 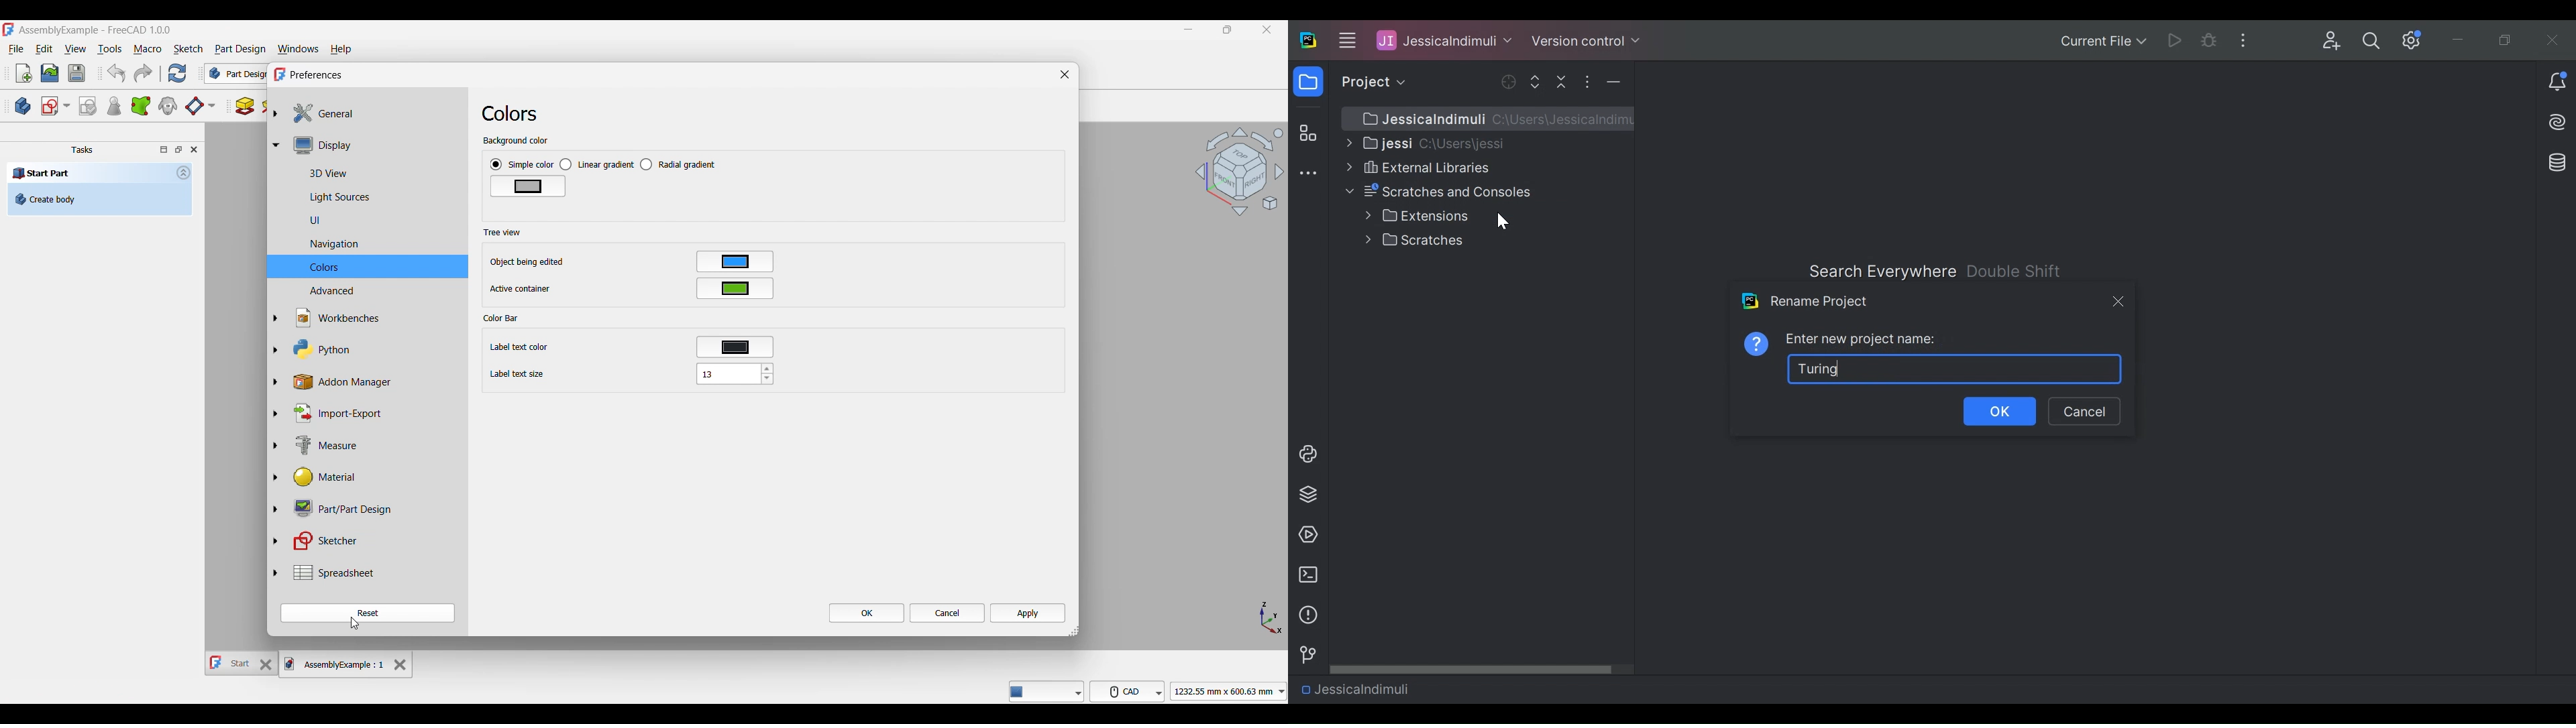 What do you see at coordinates (1441, 192) in the screenshot?
I see `Scratches and Console File` at bounding box center [1441, 192].